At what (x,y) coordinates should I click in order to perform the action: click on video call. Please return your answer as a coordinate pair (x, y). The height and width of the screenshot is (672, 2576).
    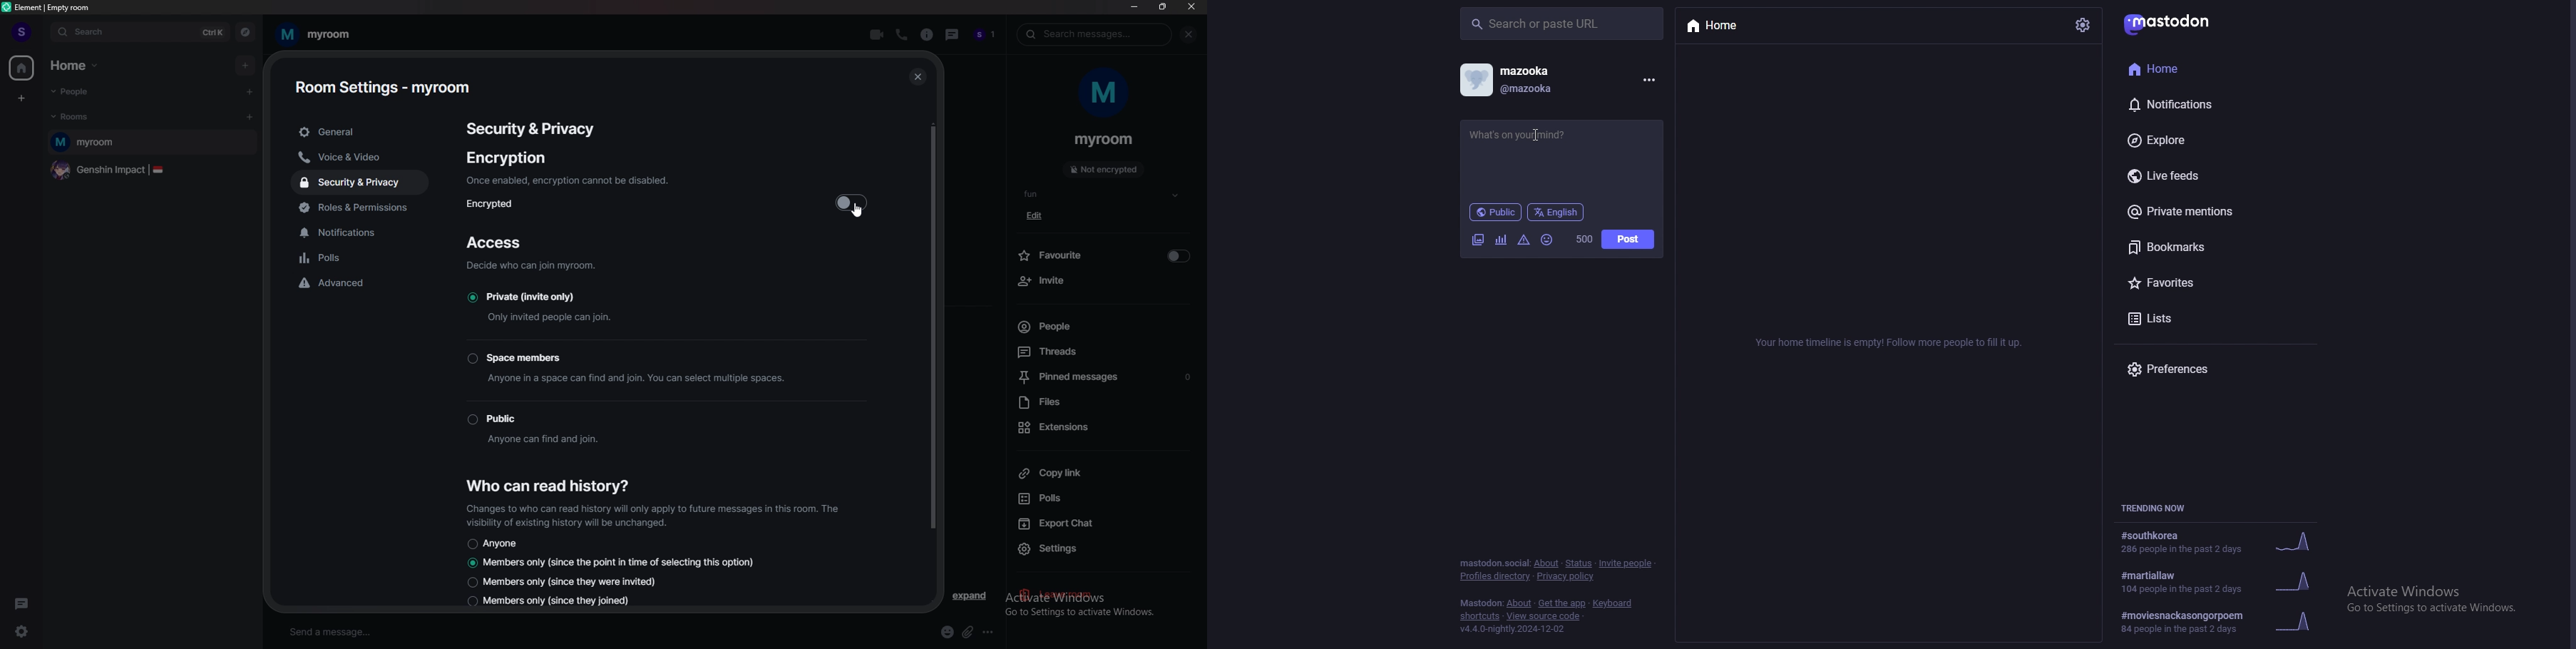
    Looking at the image, I should click on (876, 35).